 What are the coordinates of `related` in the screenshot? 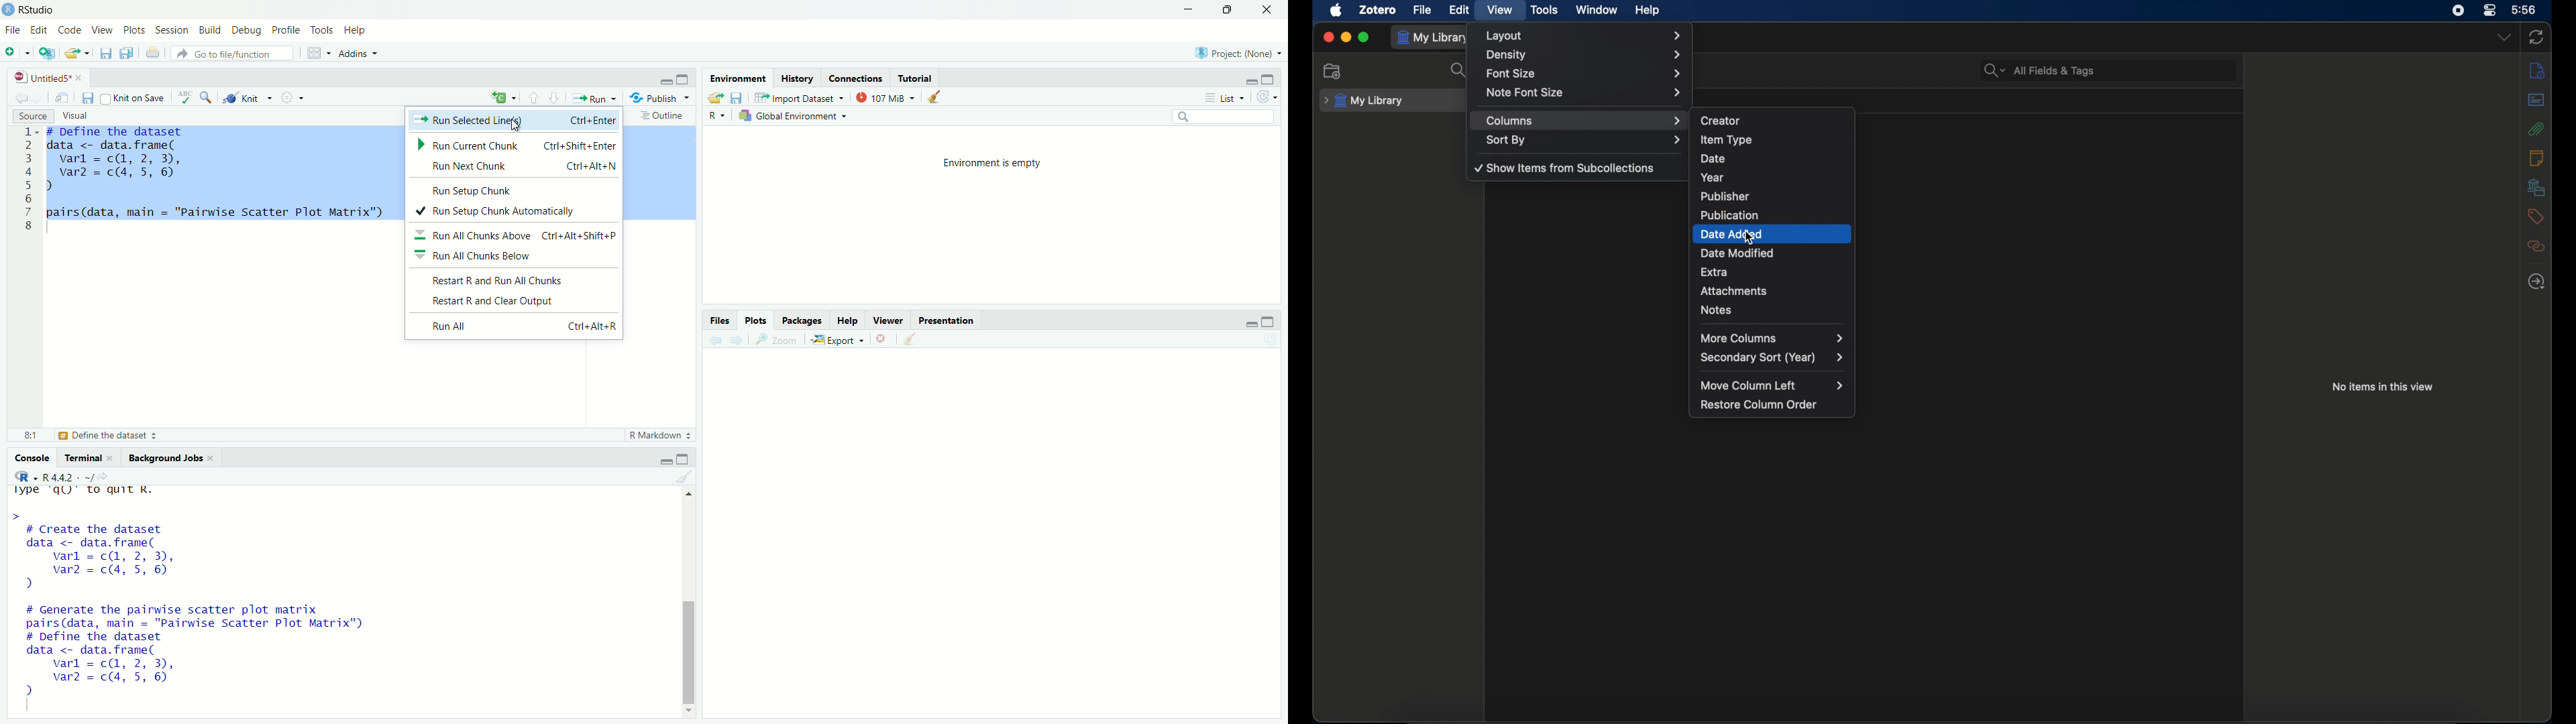 It's located at (2536, 246).